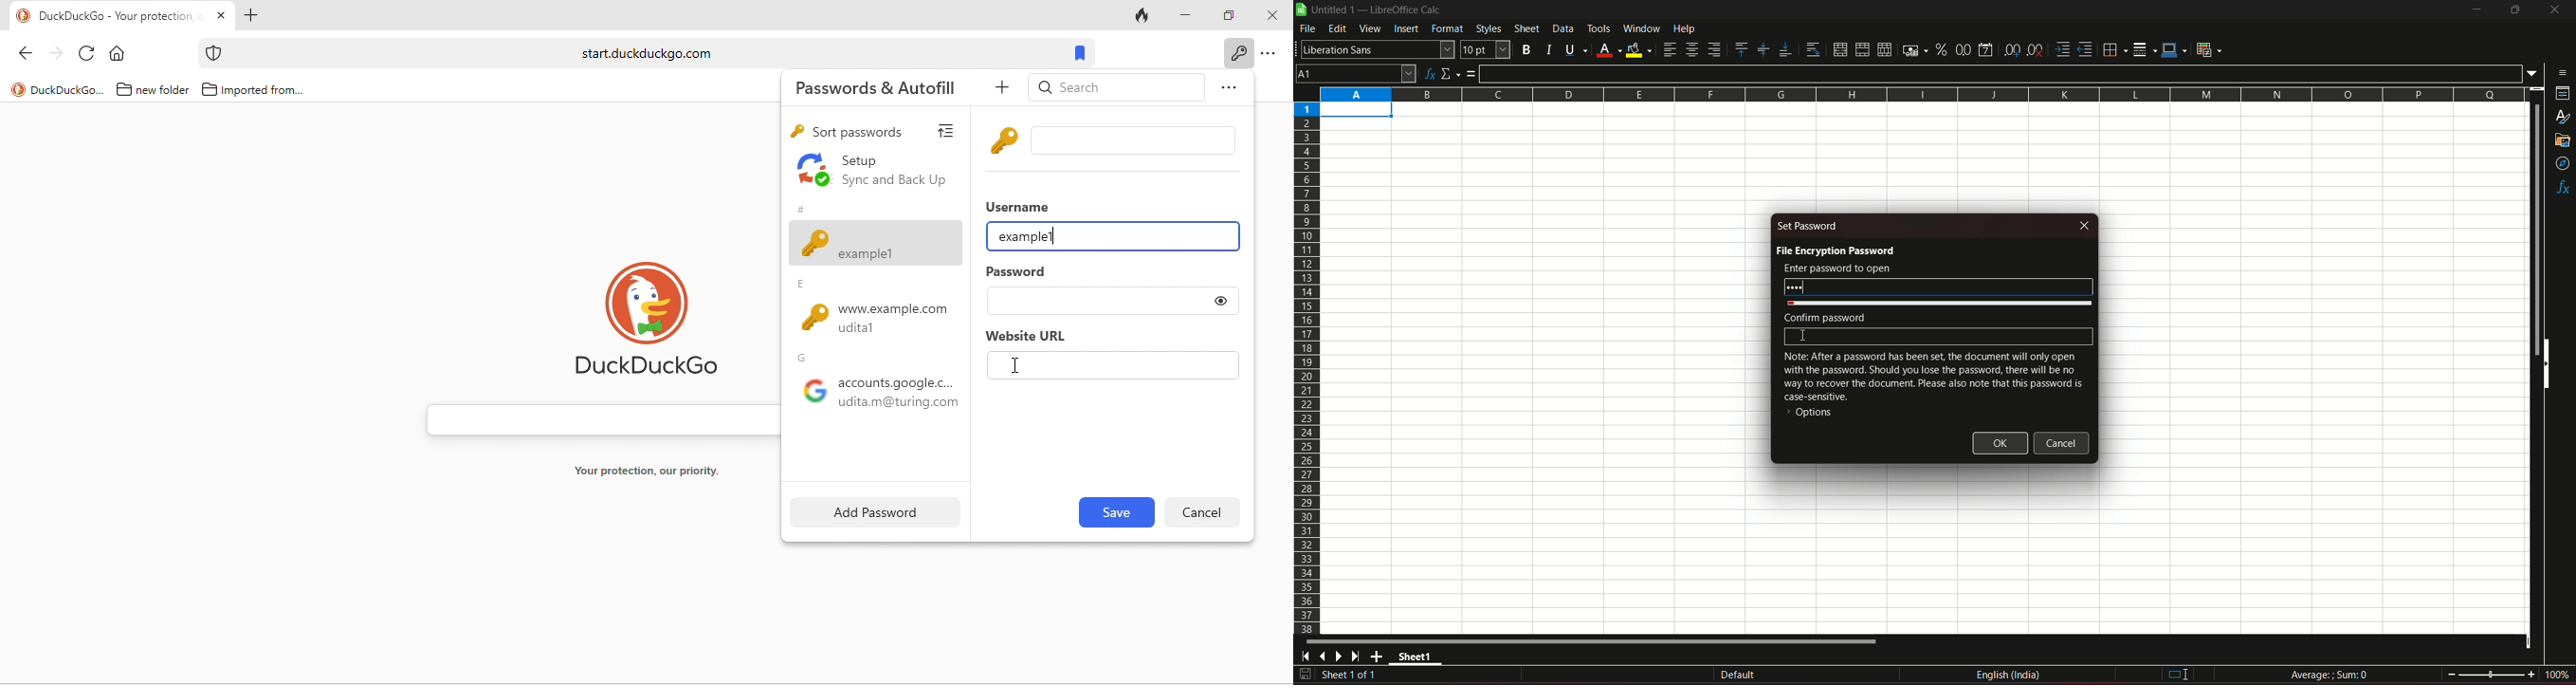 The height and width of the screenshot is (700, 2576). I want to click on OK, so click(2001, 443).